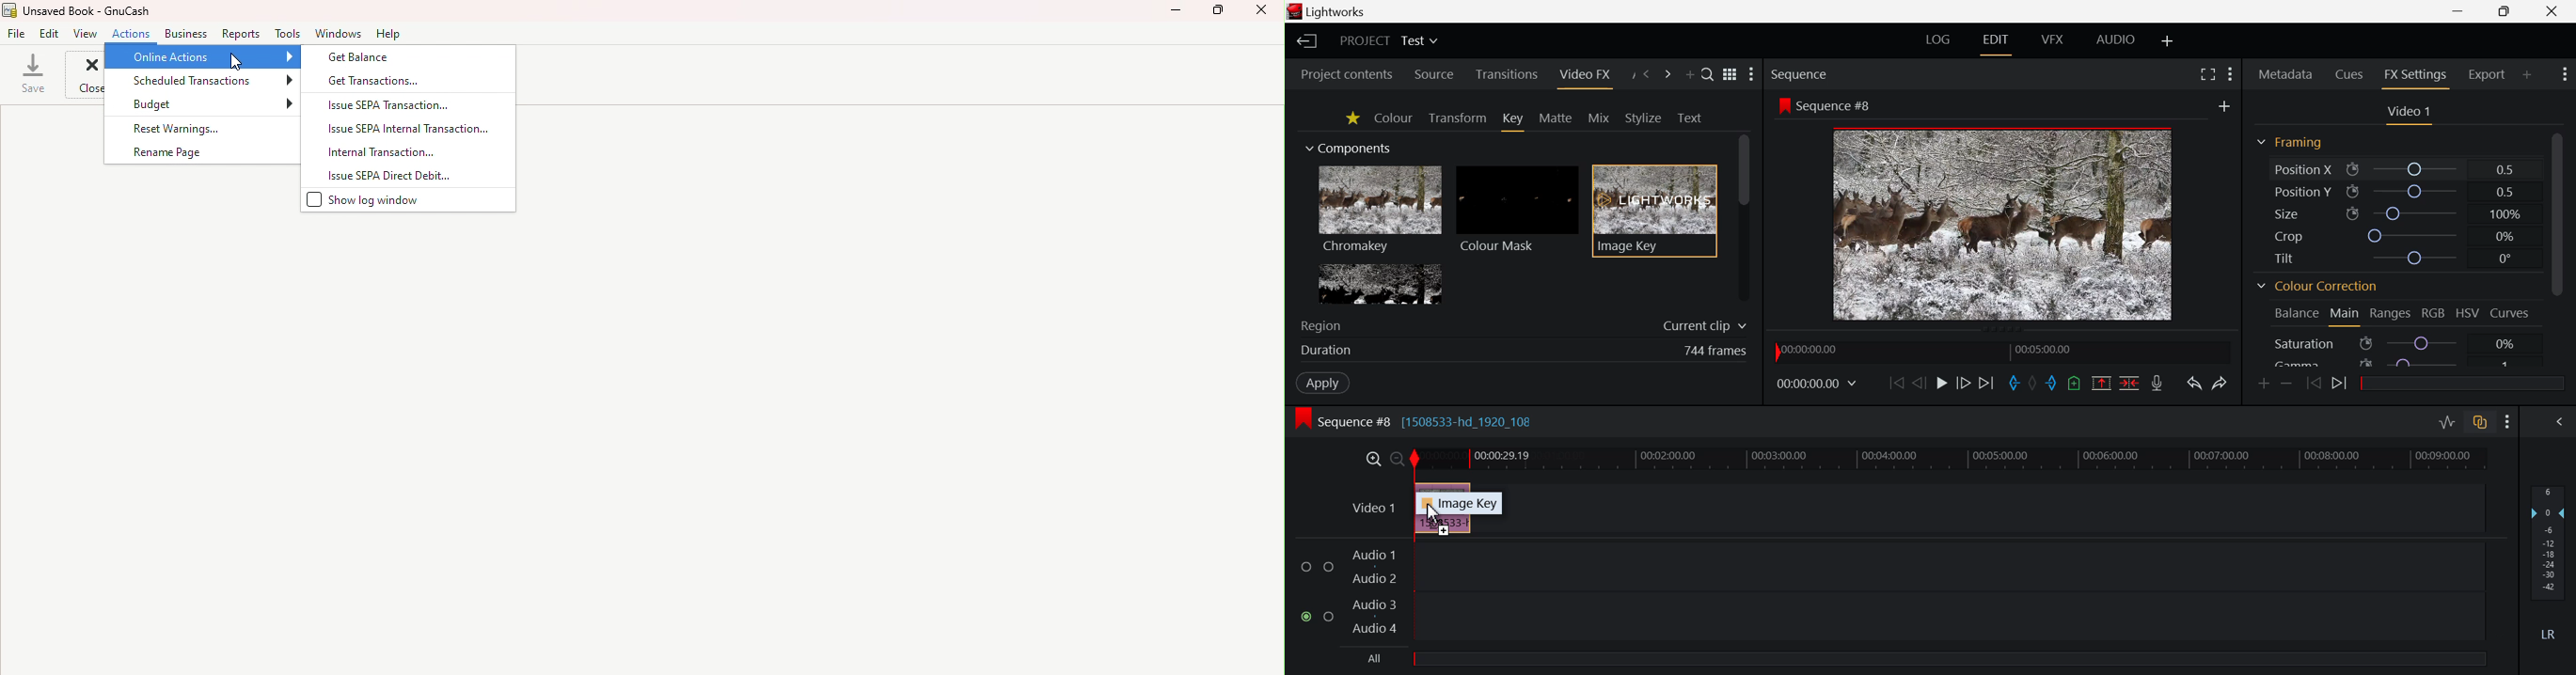  Describe the element at coordinates (2229, 73) in the screenshot. I see `Show Settings` at that location.